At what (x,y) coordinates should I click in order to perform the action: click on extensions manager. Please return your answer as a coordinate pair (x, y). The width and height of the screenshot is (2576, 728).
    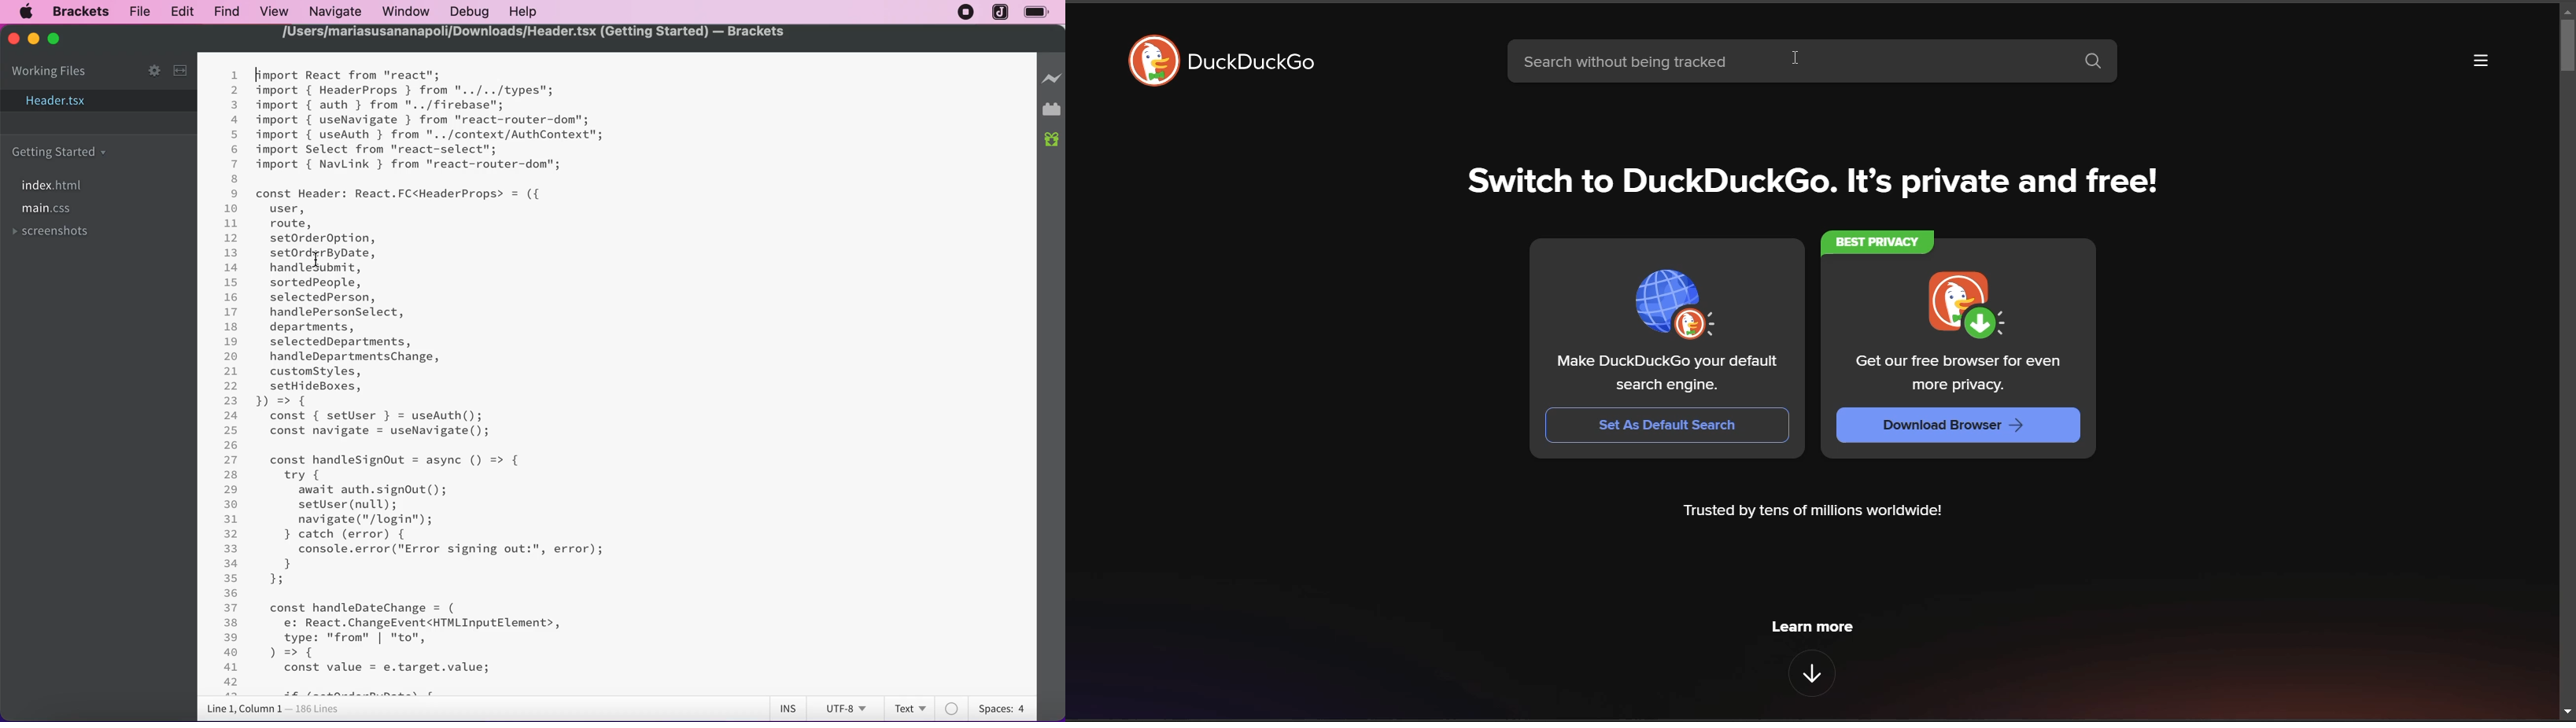
    Looking at the image, I should click on (1053, 110).